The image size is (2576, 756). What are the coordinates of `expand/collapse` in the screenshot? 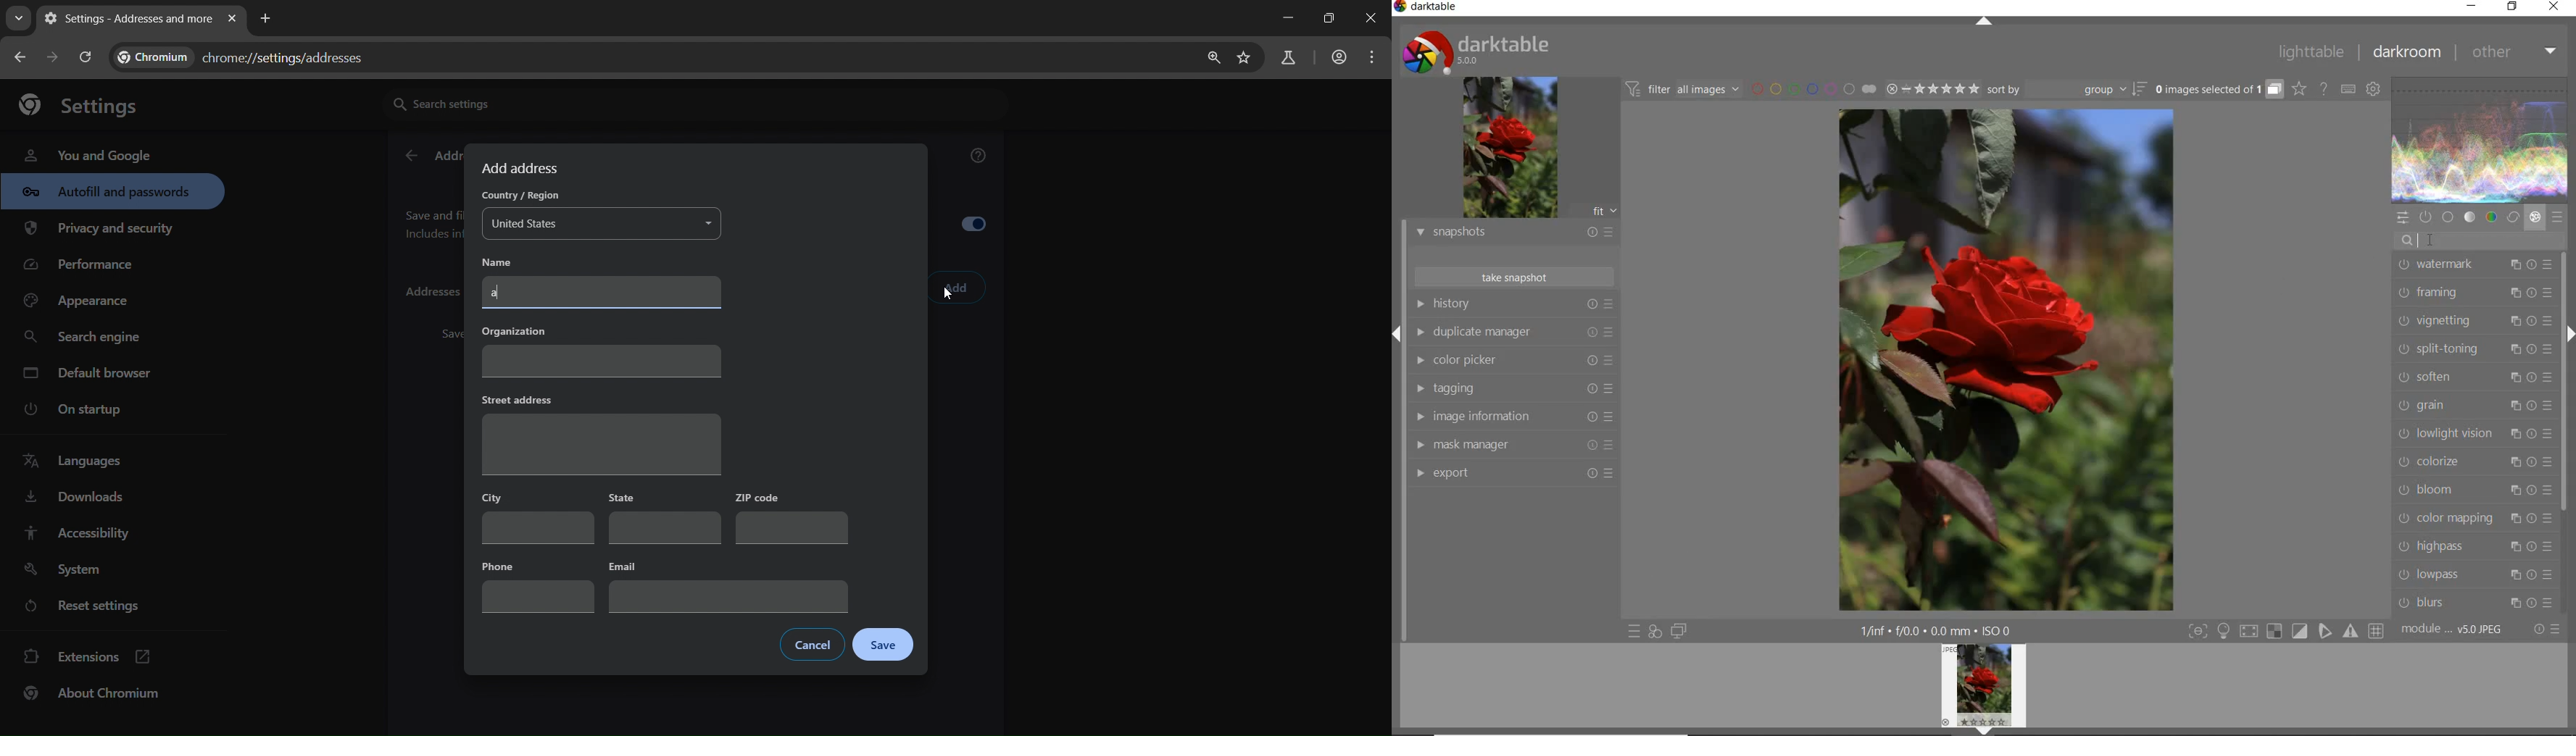 It's located at (1987, 23).